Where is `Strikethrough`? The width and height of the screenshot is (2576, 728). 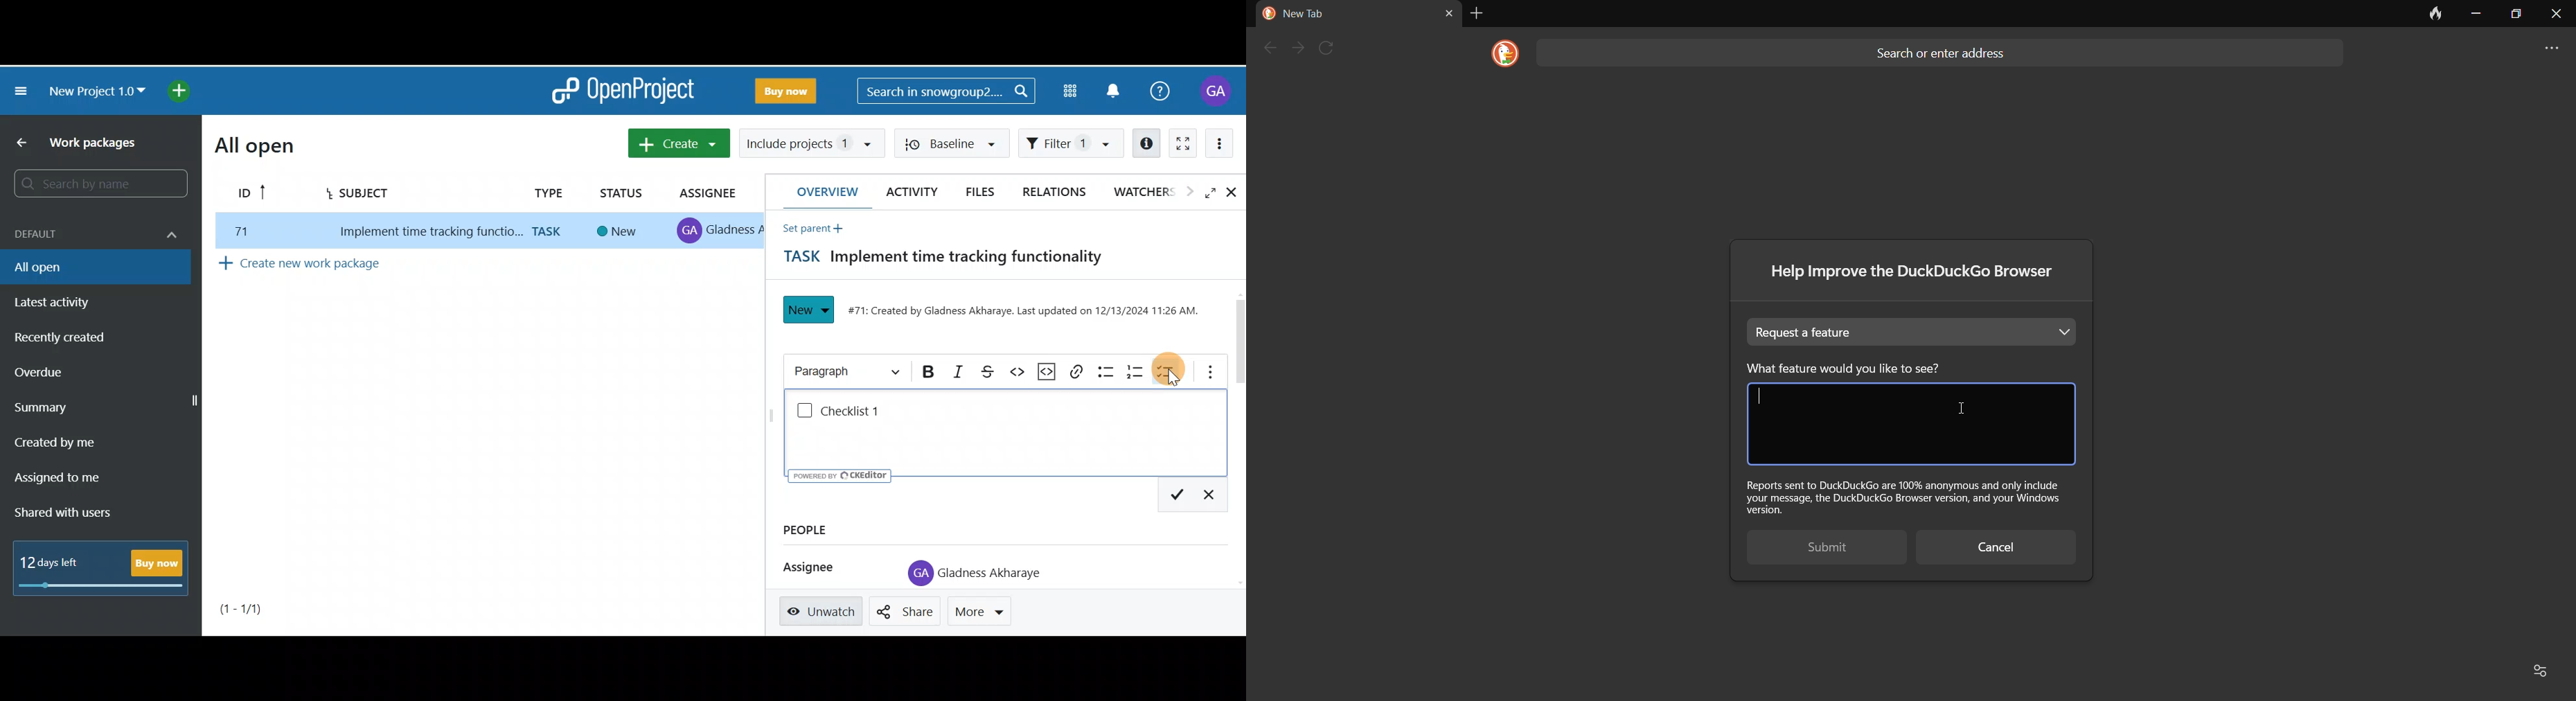
Strikethrough is located at coordinates (993, 371).